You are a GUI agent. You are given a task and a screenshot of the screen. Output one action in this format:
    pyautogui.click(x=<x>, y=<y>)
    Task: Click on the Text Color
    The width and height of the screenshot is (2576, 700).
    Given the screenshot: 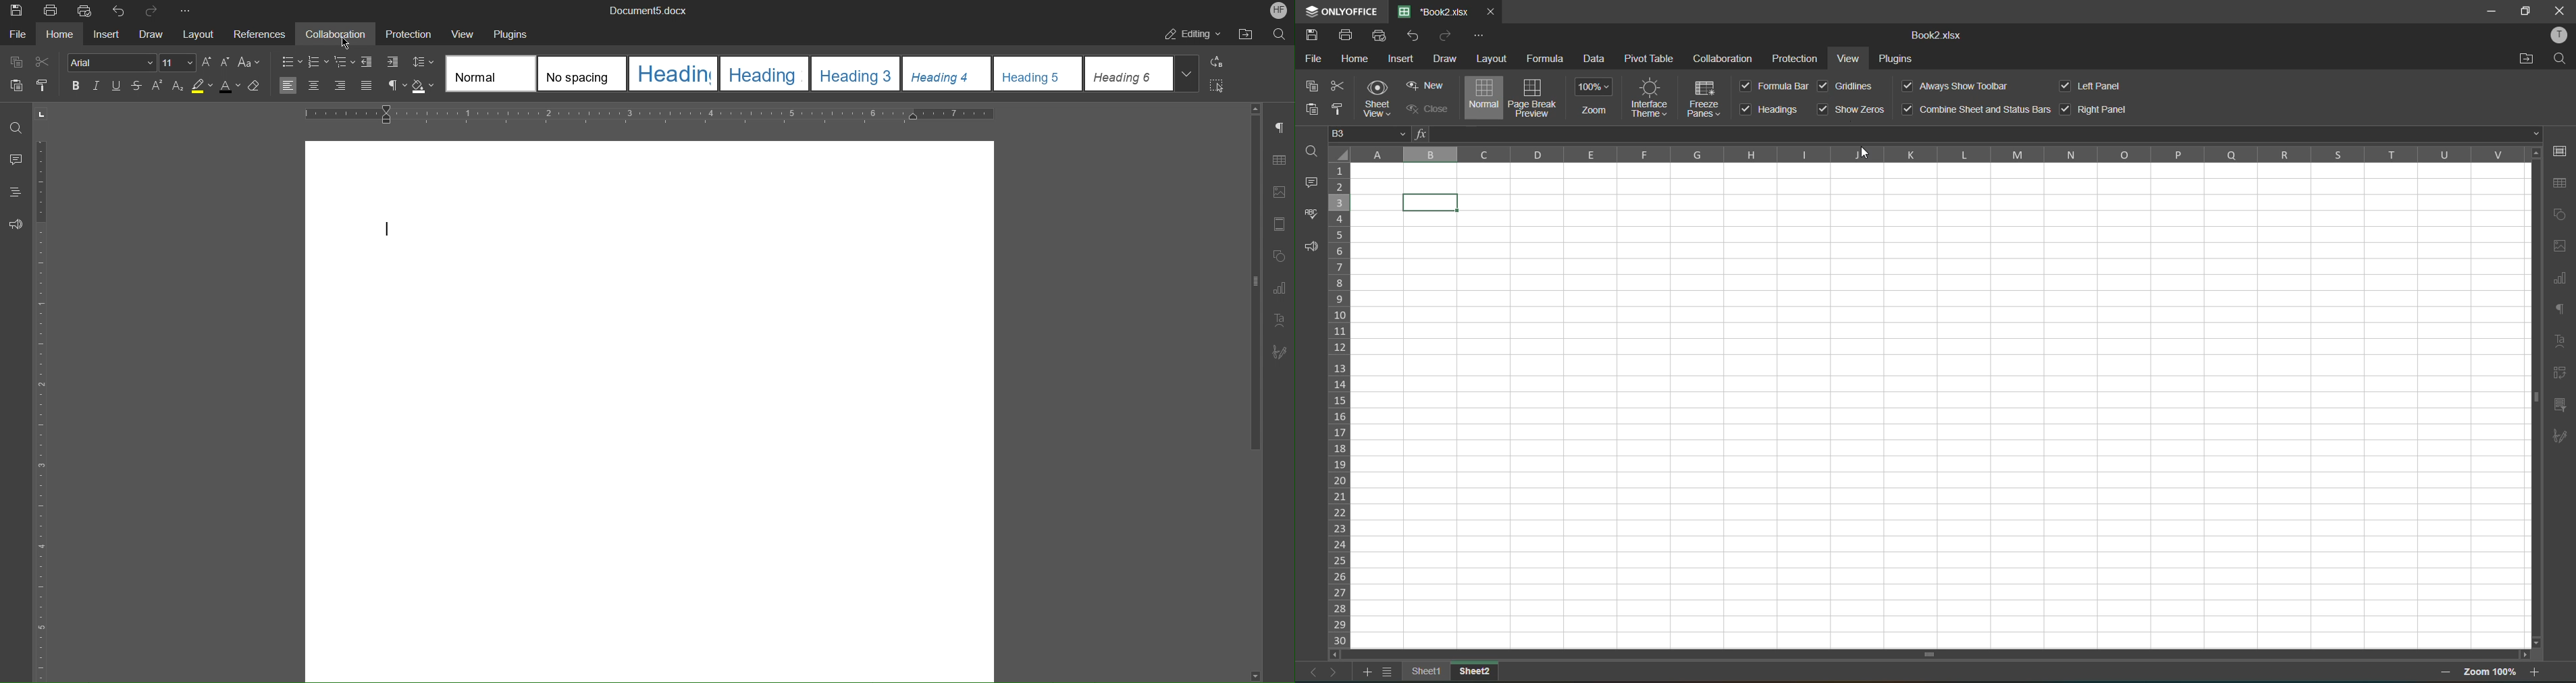 What is the action you would take?
    pyautogui.click(x=226, y=91)
    